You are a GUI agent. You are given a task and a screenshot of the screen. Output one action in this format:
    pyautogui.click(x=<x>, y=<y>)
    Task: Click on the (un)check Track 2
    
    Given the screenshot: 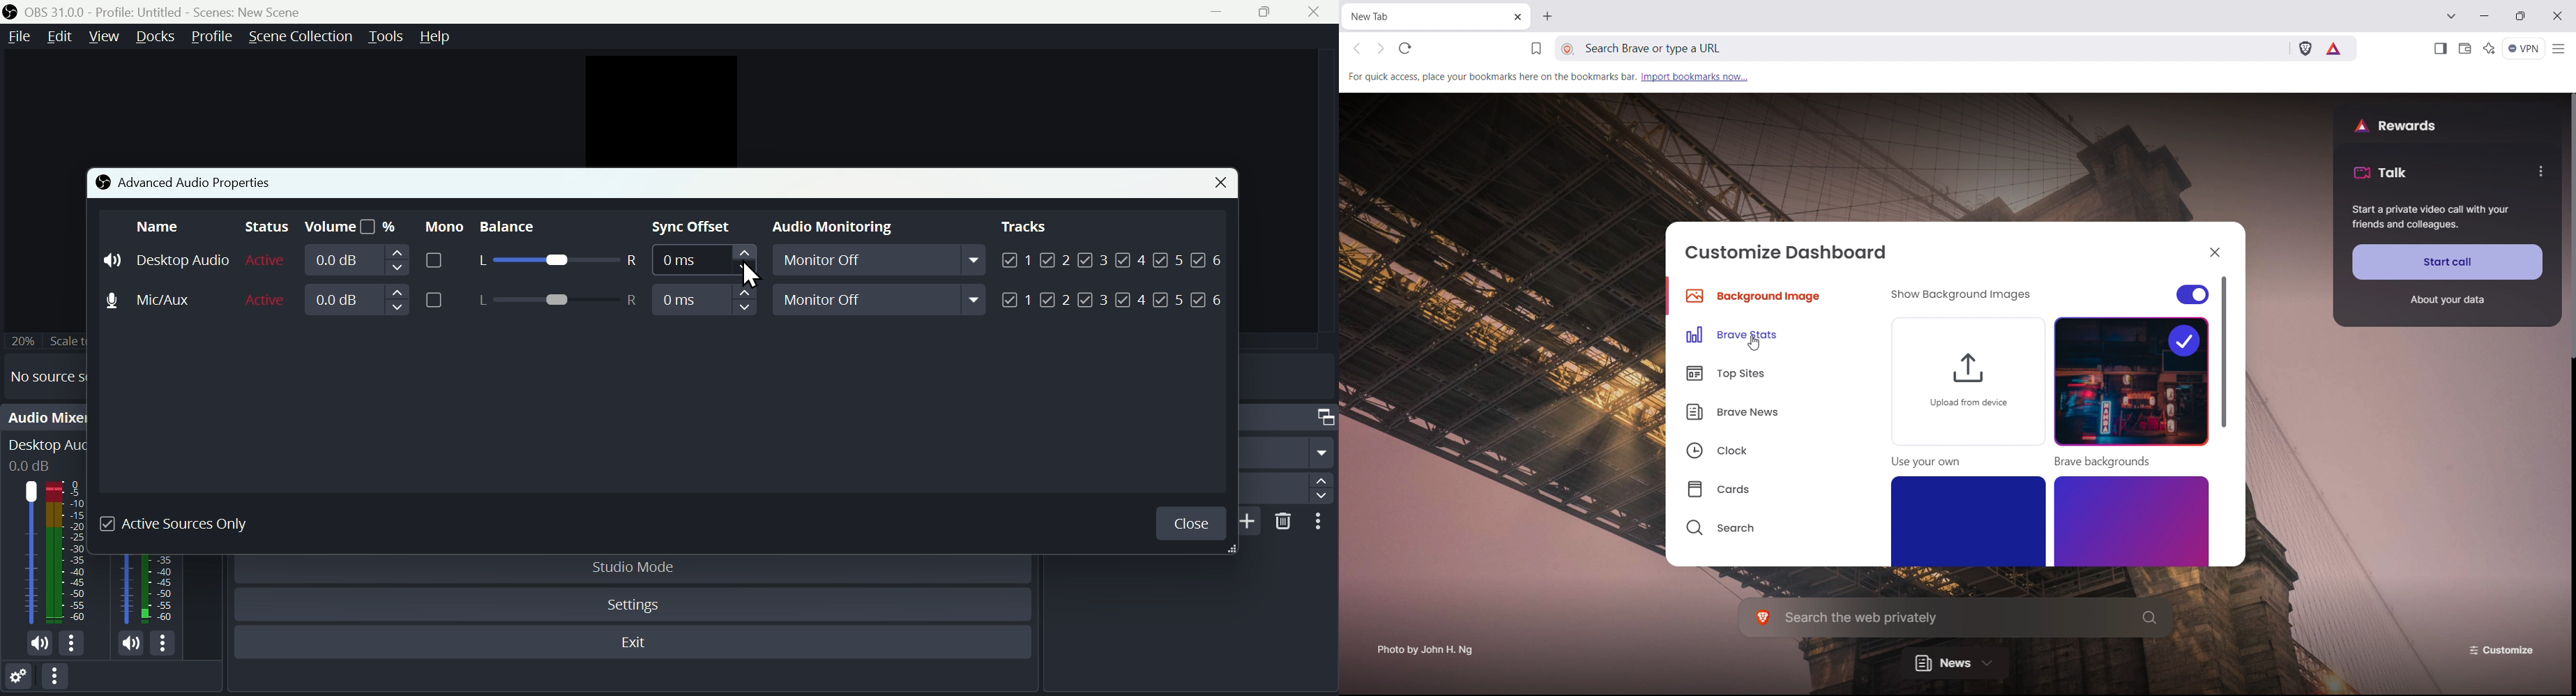 What is the action you would take?
    pyautogui.click(x=1056, y=300)
    